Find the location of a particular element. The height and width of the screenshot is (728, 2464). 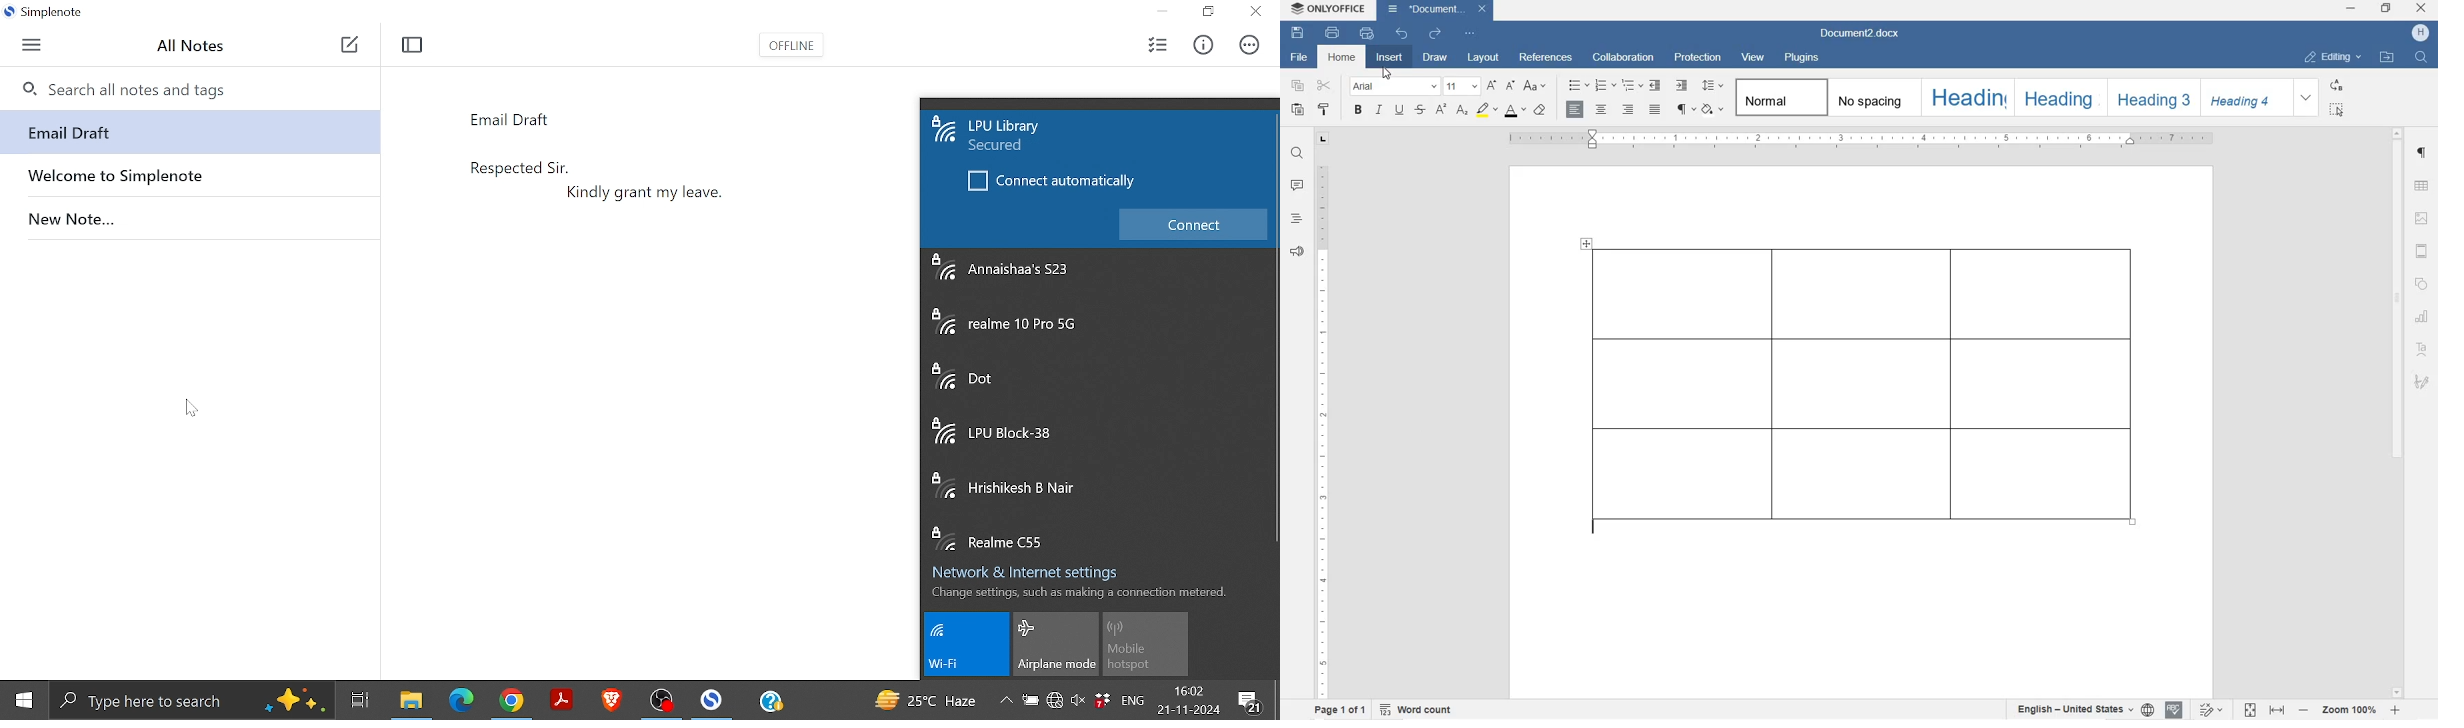

signature is located at coordinates (2421, 381).